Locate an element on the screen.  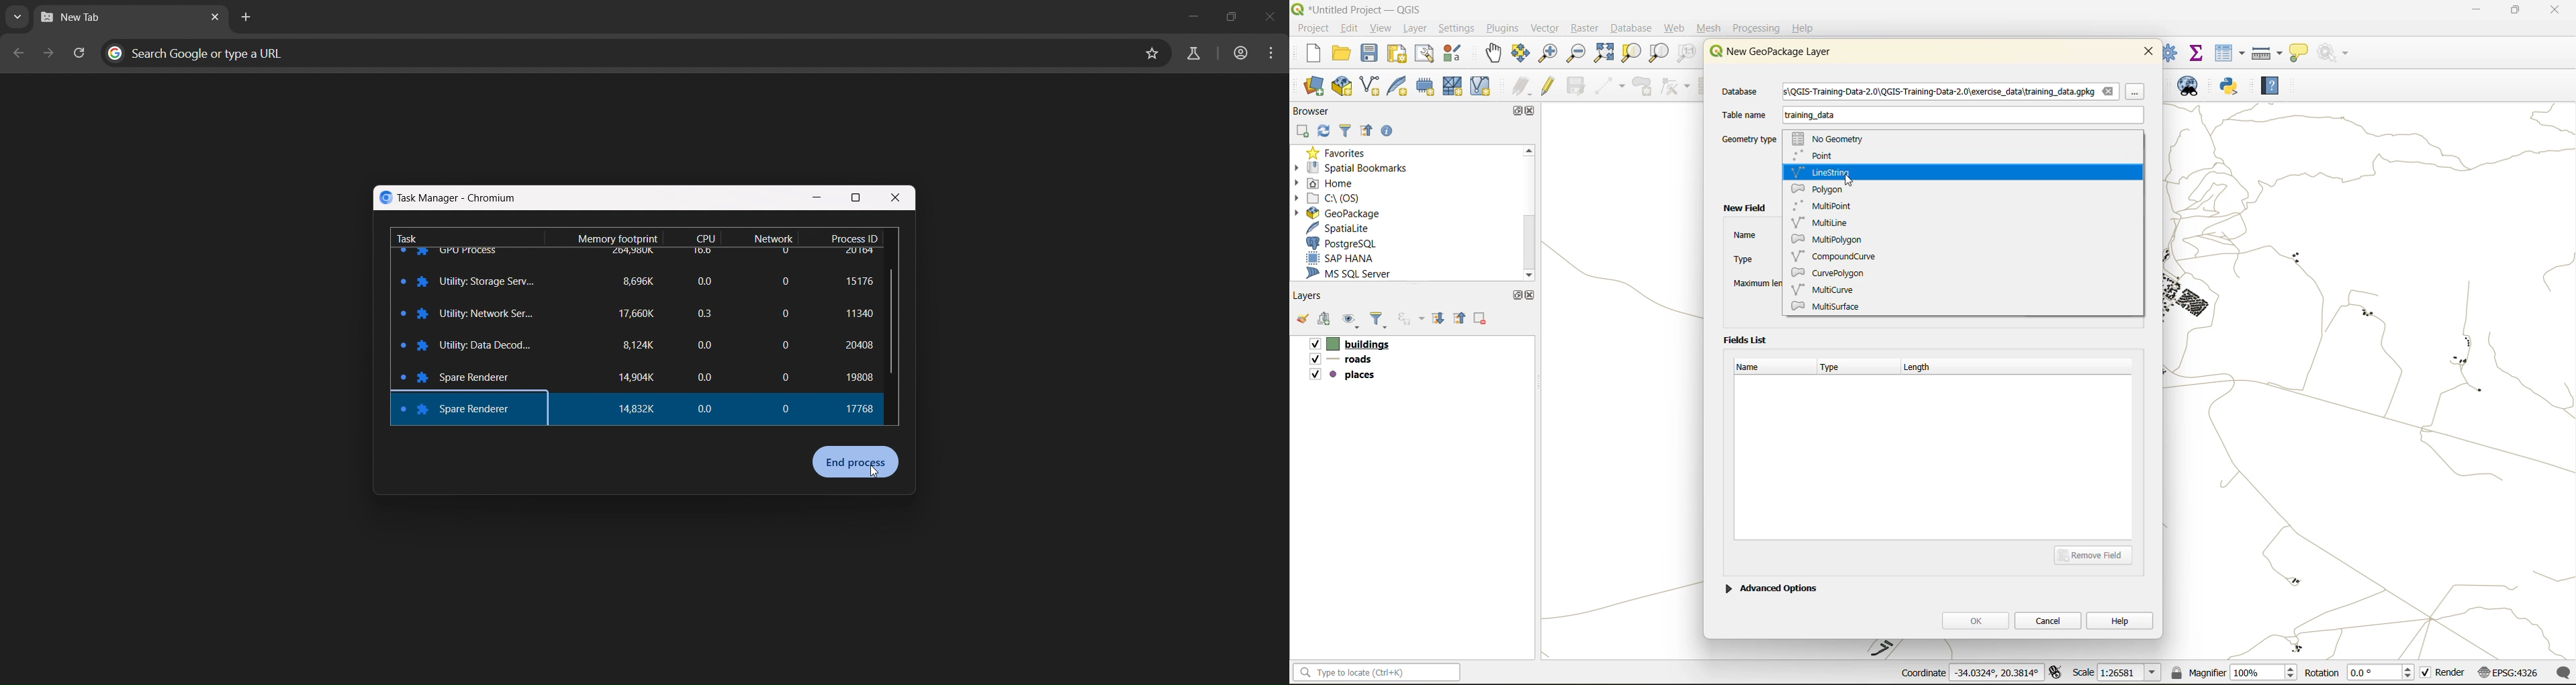
Spare Renderer is located at coordinates (481, 376).